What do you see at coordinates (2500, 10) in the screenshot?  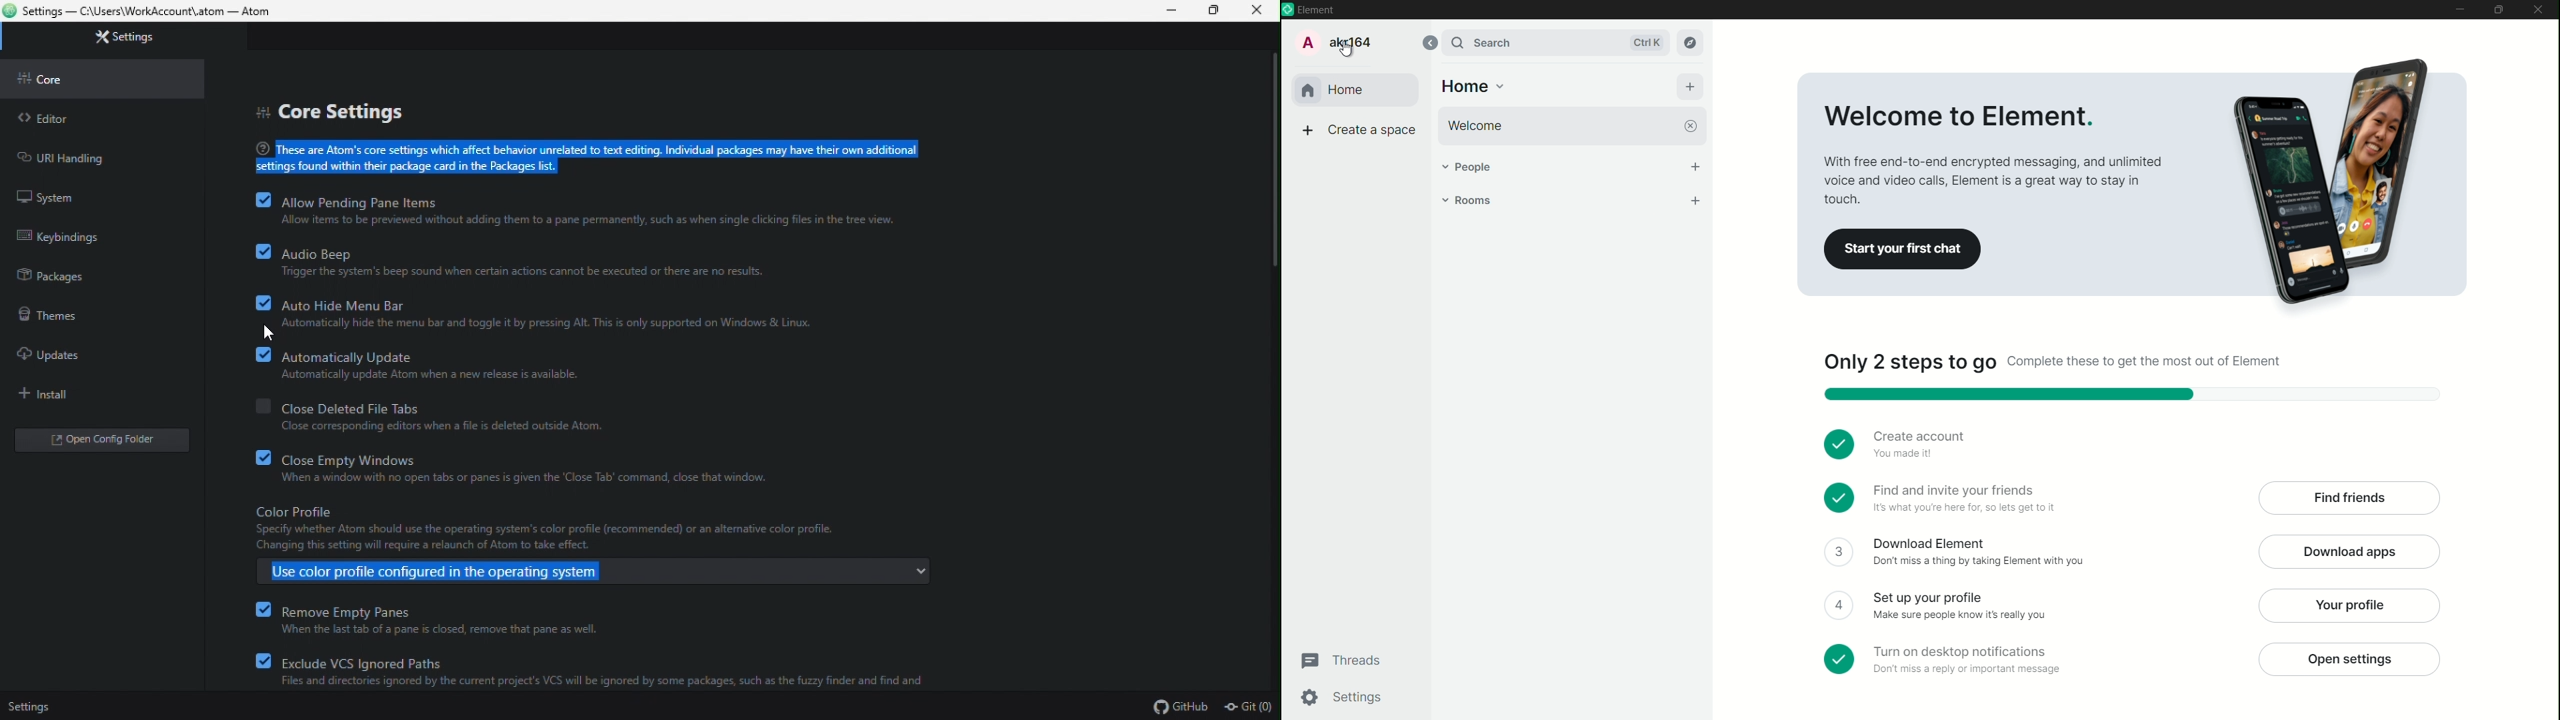 I see `maximize or restore` at bounding box center [2500, 10].